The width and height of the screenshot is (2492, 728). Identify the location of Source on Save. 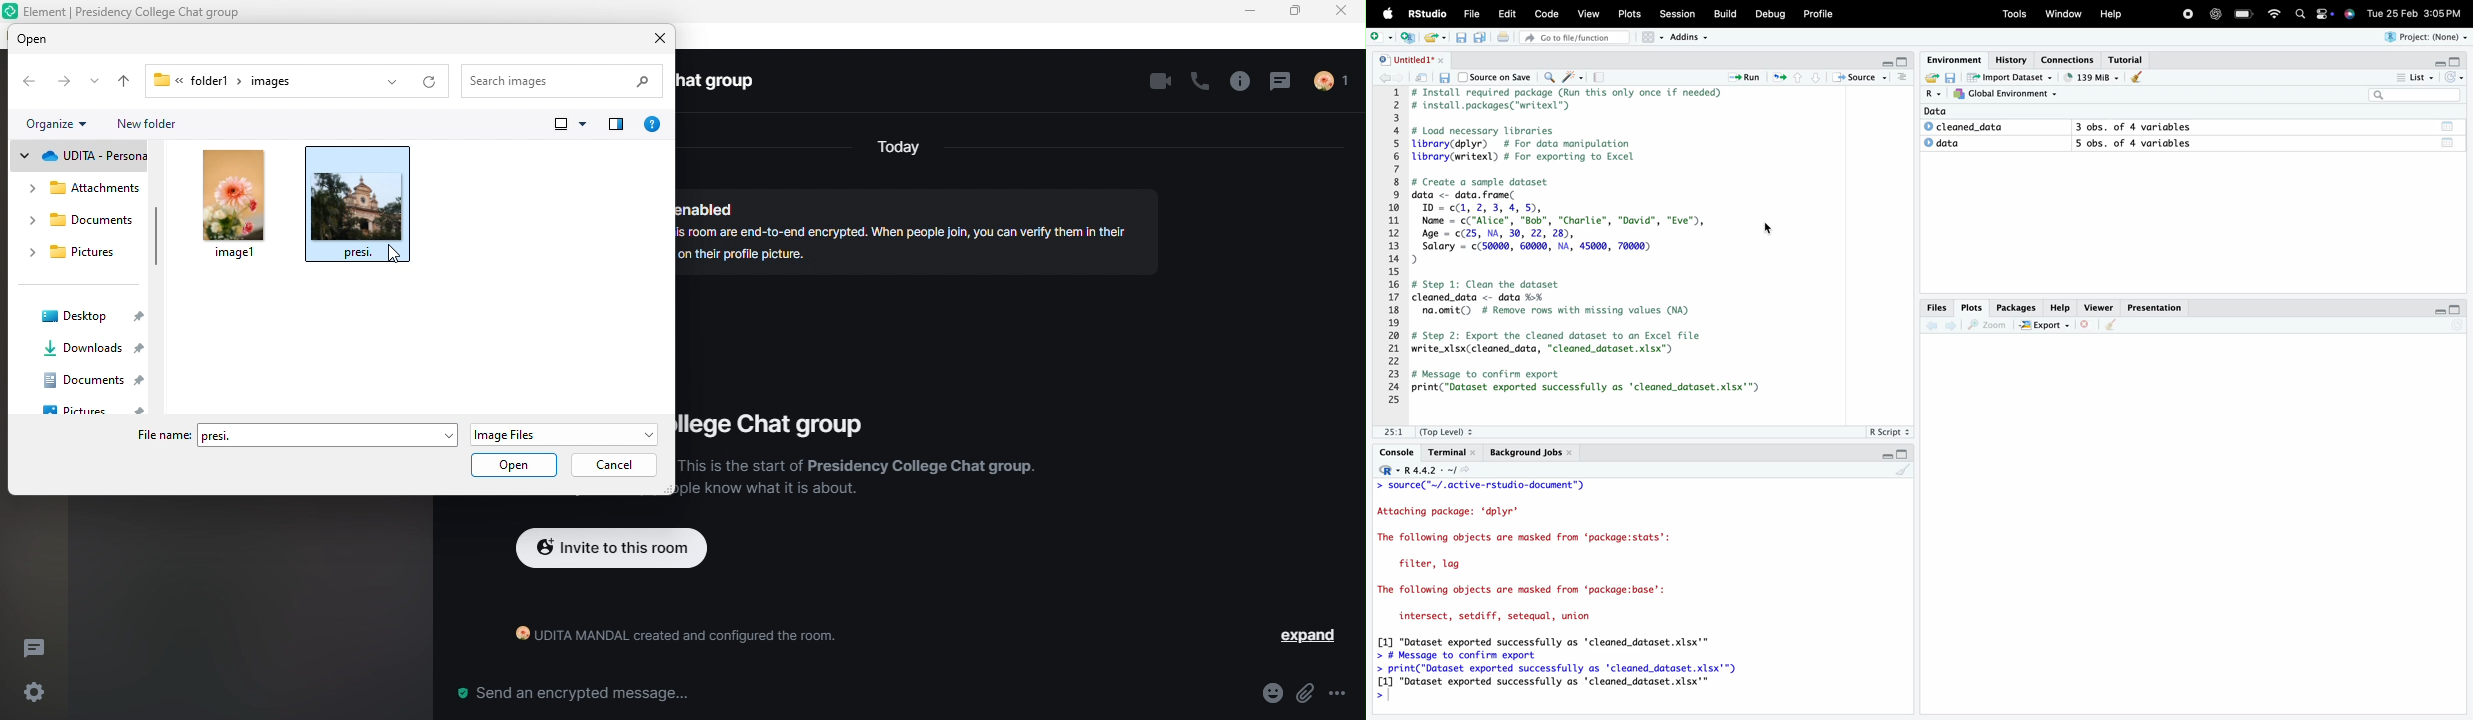
(1495, 76).